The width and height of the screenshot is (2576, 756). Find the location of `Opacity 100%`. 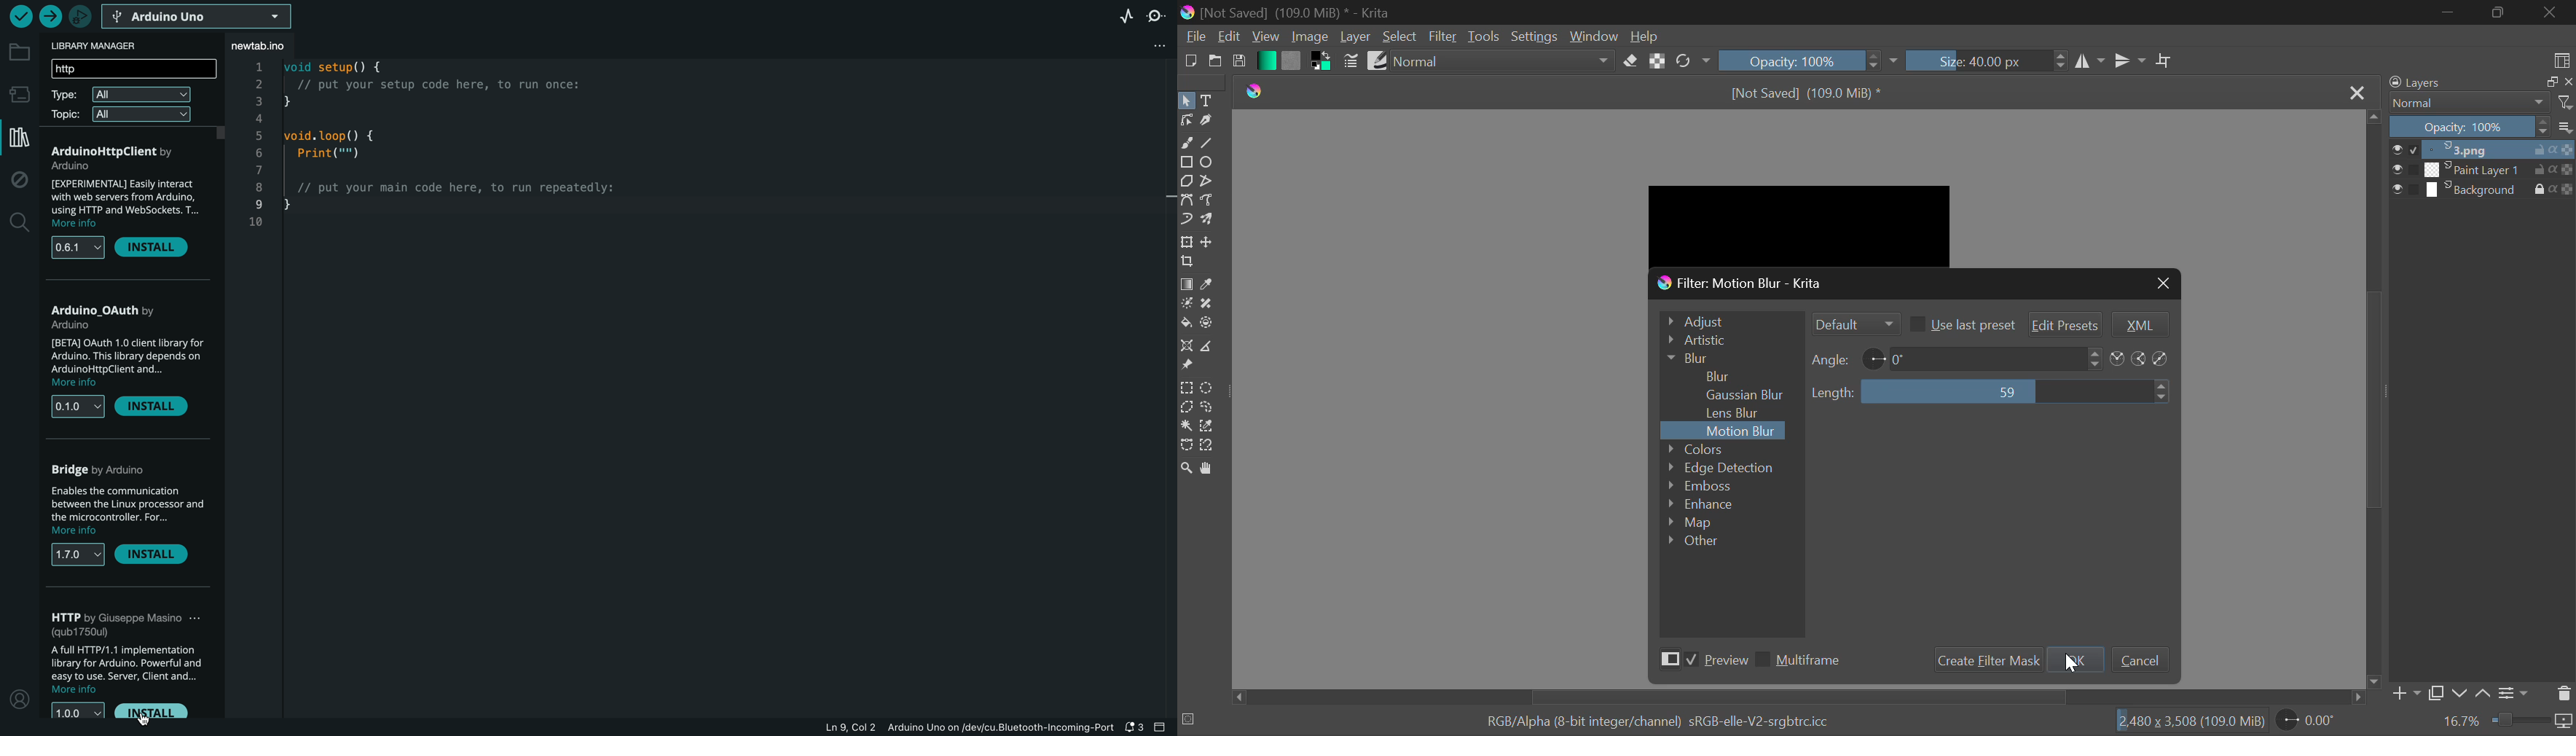

Opacity 100% is located at coordinates (2483, 128).